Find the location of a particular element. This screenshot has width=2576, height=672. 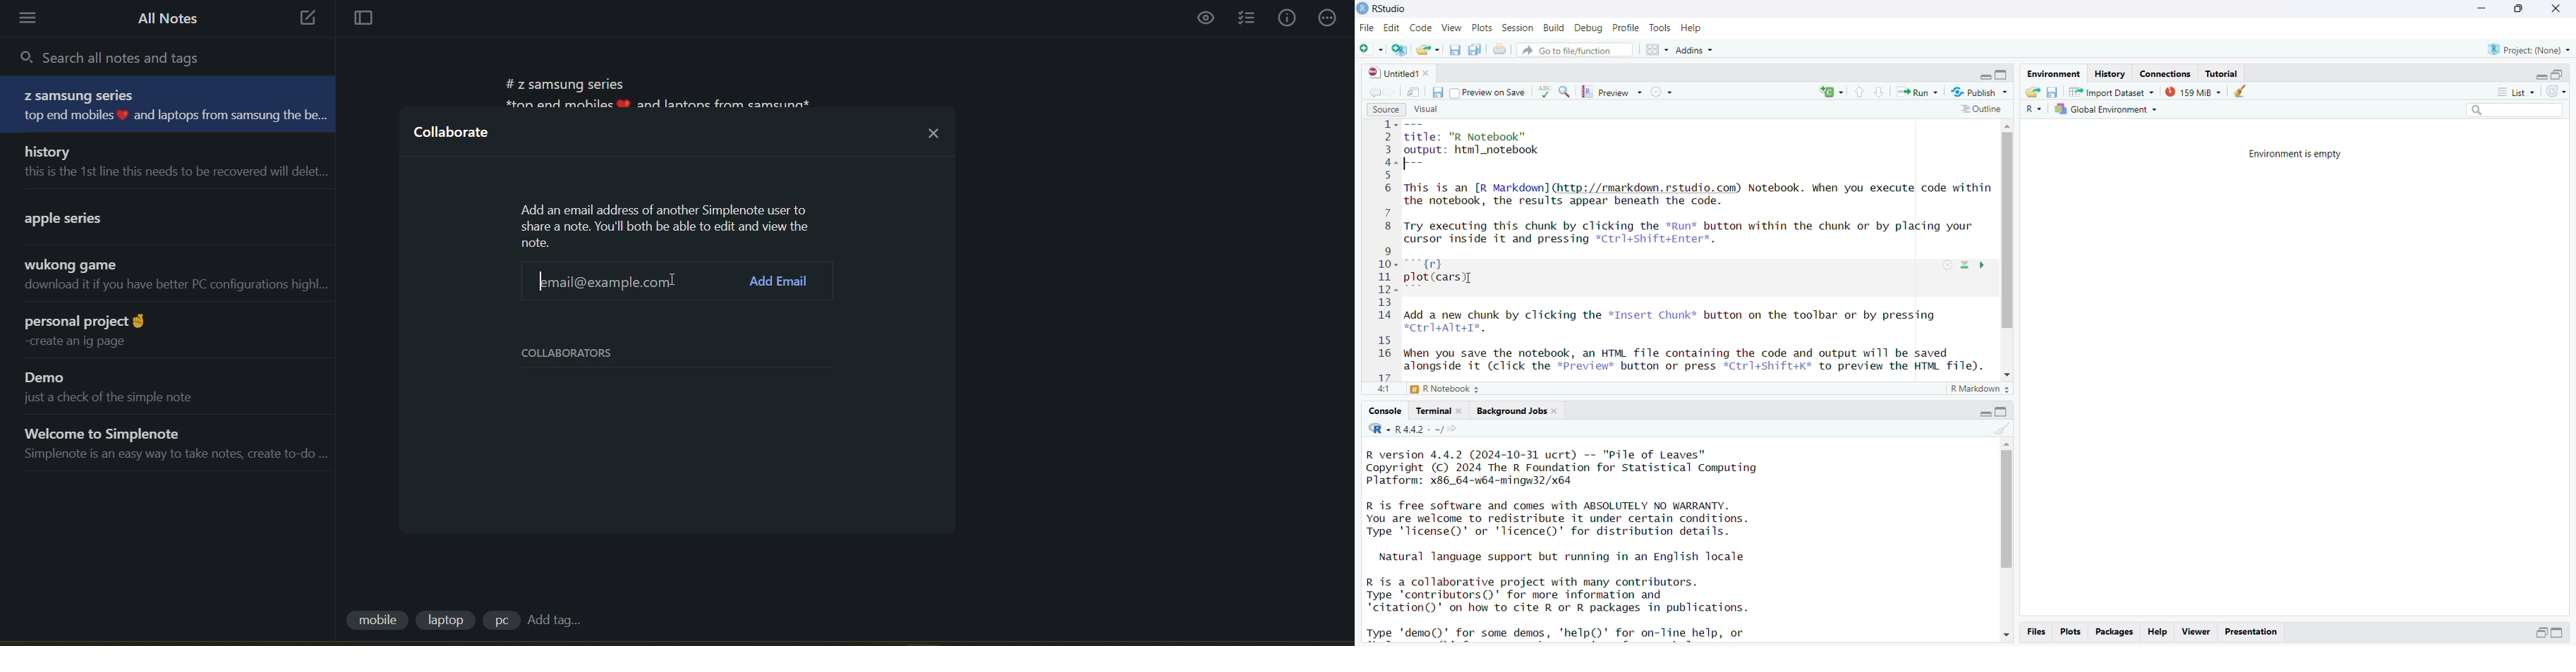

compile report is located at coordinates (1663, 91).